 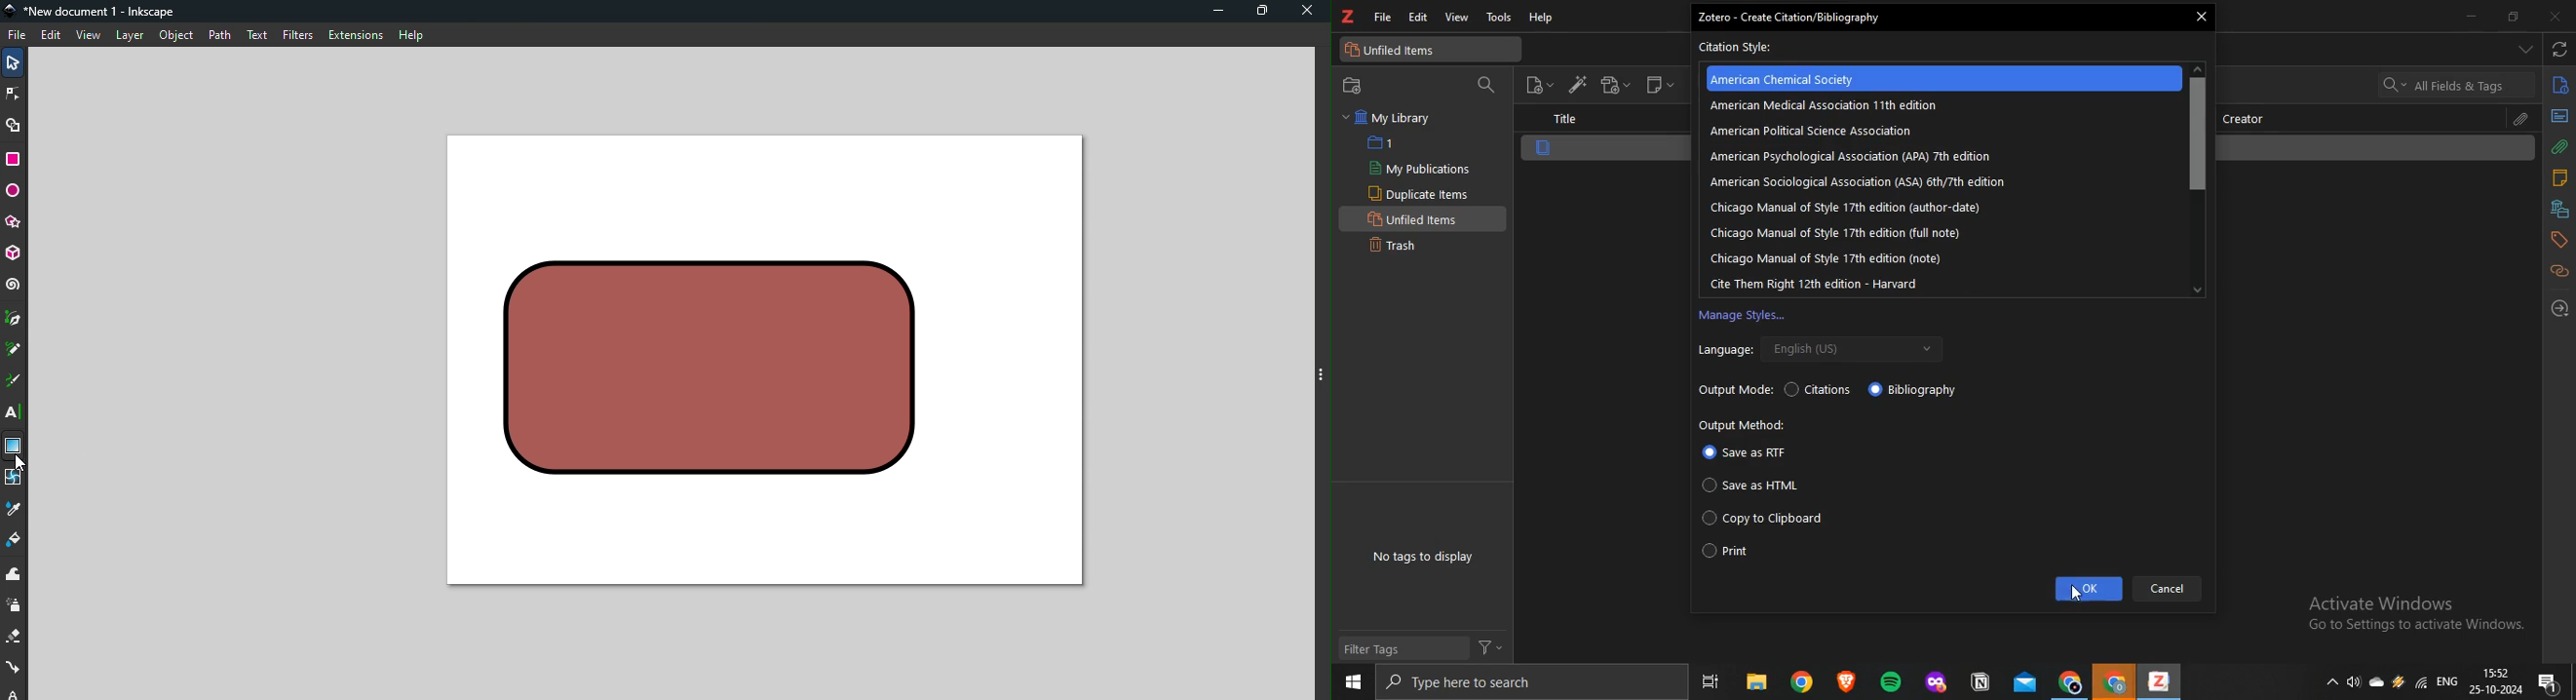 I want to click on Eraser tool, so click(x=15, y=638).